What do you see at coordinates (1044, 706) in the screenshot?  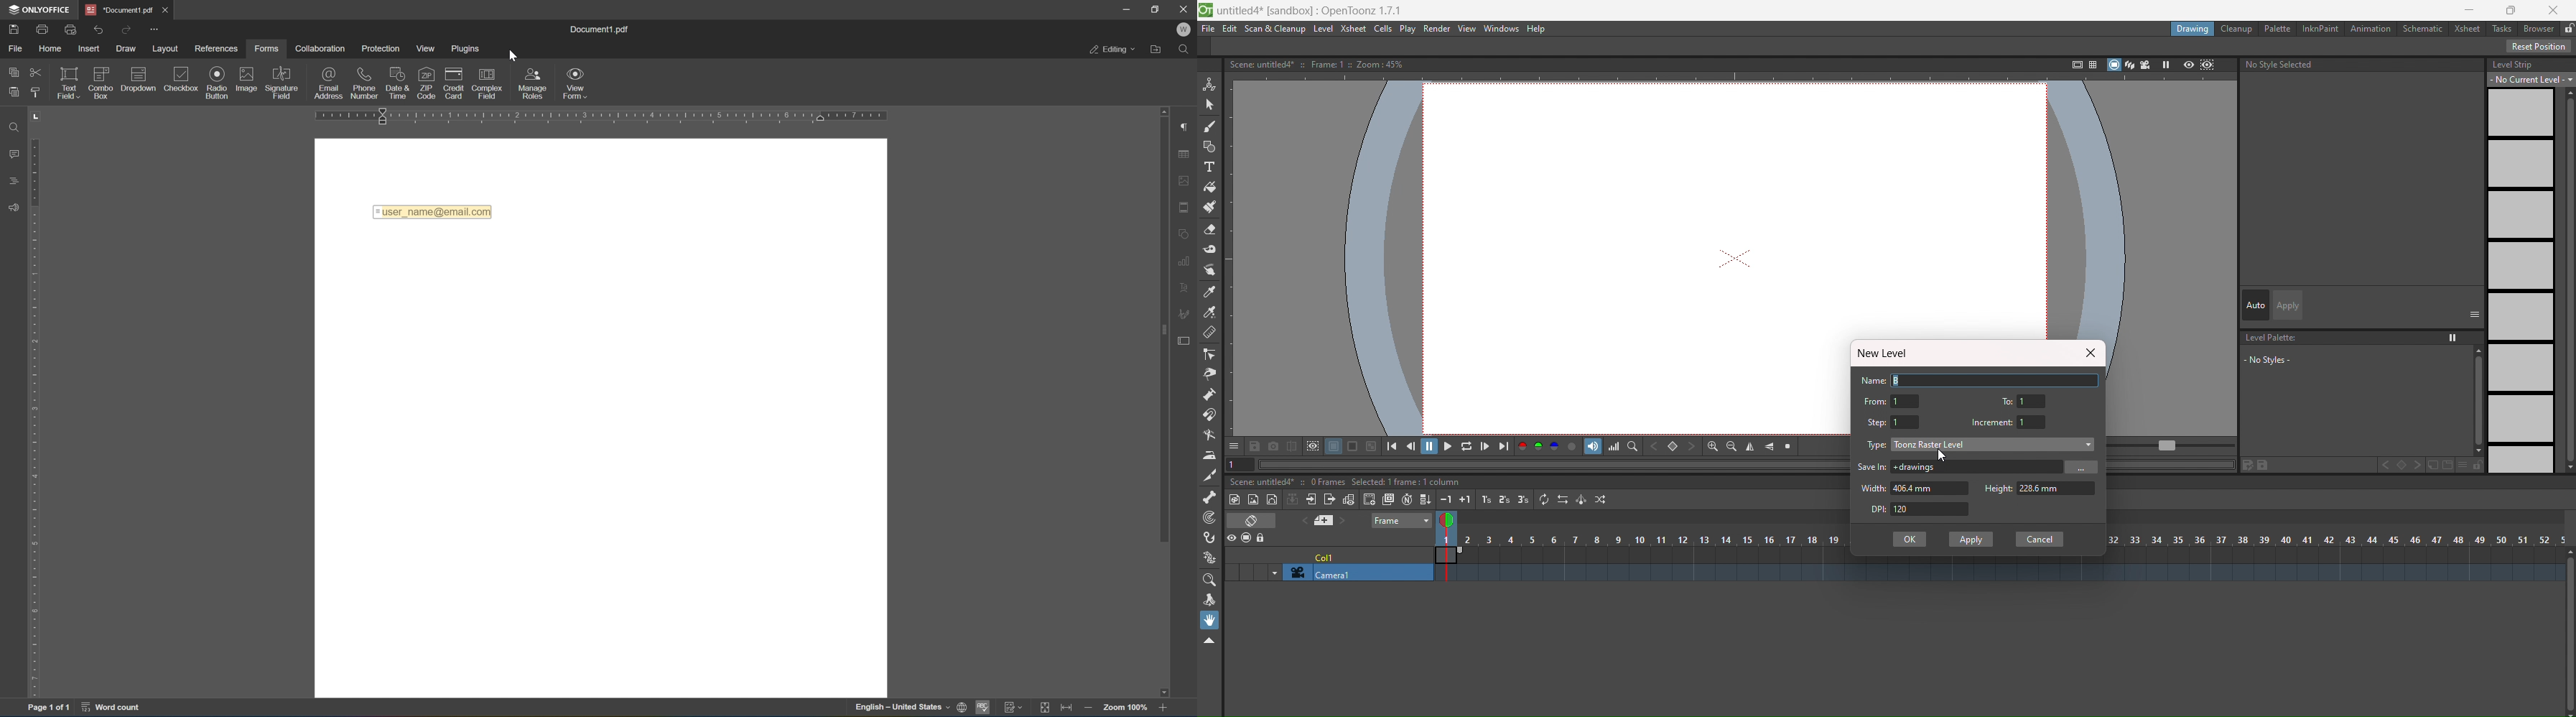 I see `fit to slide` at bounding box center [1044, 706].